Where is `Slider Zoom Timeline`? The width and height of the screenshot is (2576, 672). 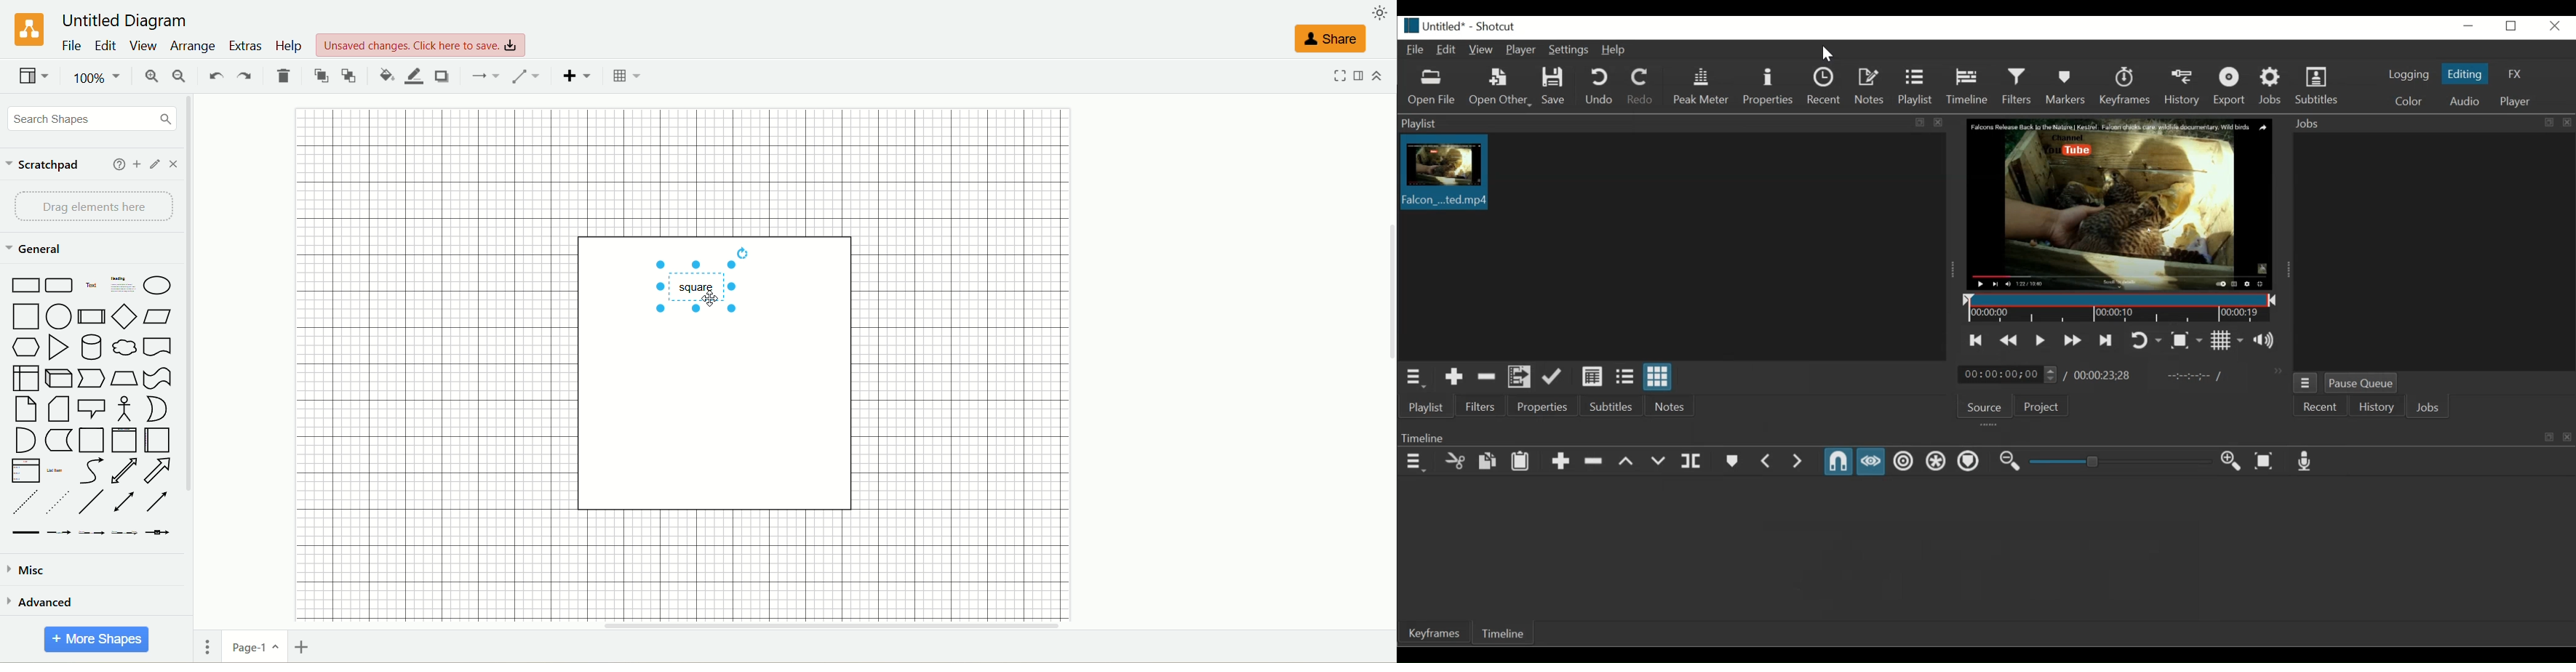 Slider Zoom Timeline is located at coordinates (2119, 462).